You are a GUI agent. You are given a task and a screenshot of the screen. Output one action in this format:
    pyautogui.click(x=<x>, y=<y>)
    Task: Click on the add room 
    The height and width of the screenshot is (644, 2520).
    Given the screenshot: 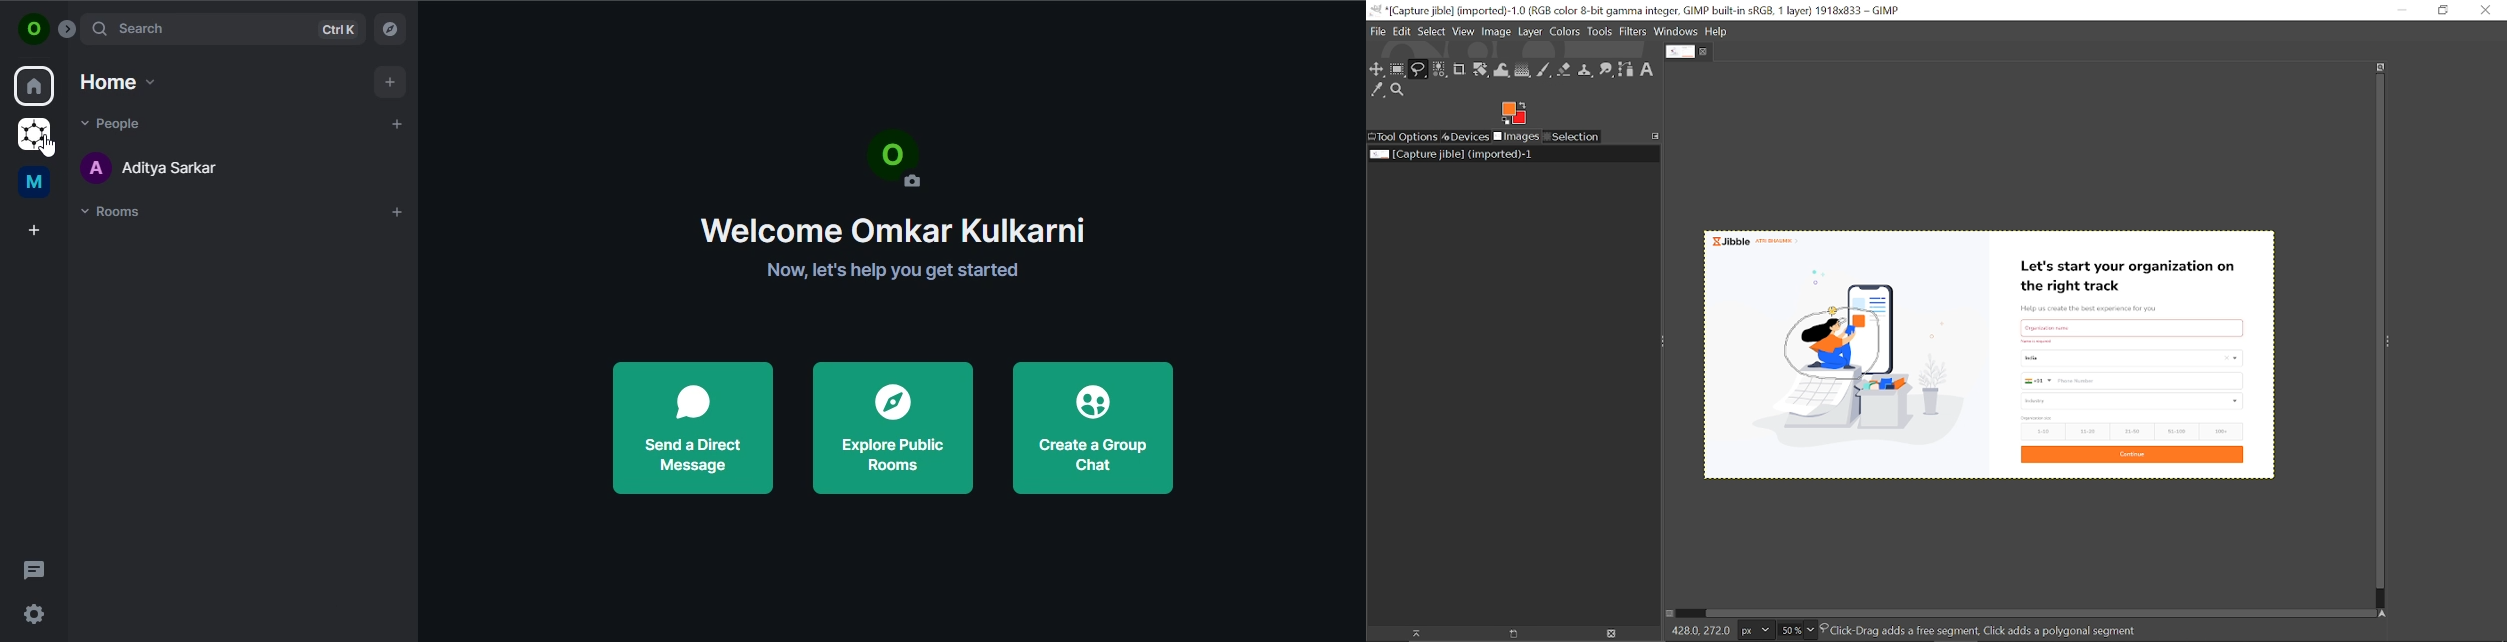 What is the action you would take?
    pyautogui.click(x=399, y=211)
    